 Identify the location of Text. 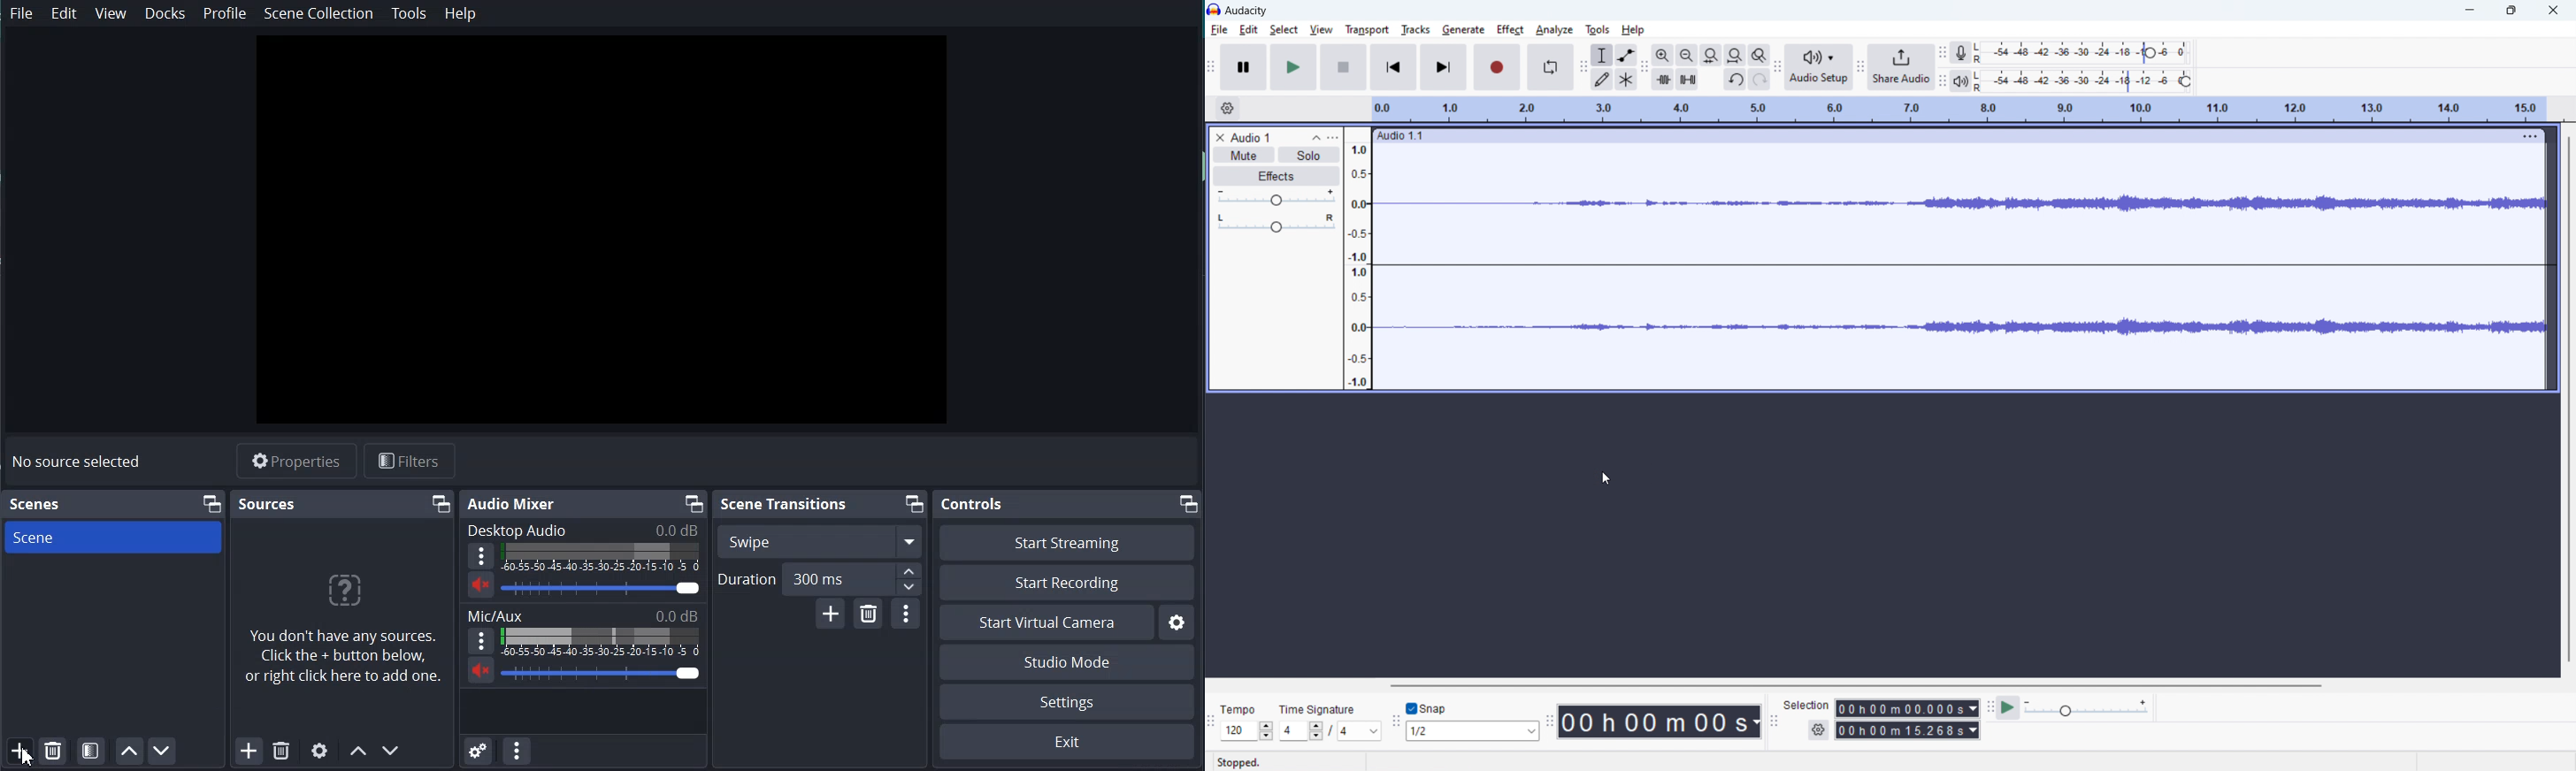
(80, 462).